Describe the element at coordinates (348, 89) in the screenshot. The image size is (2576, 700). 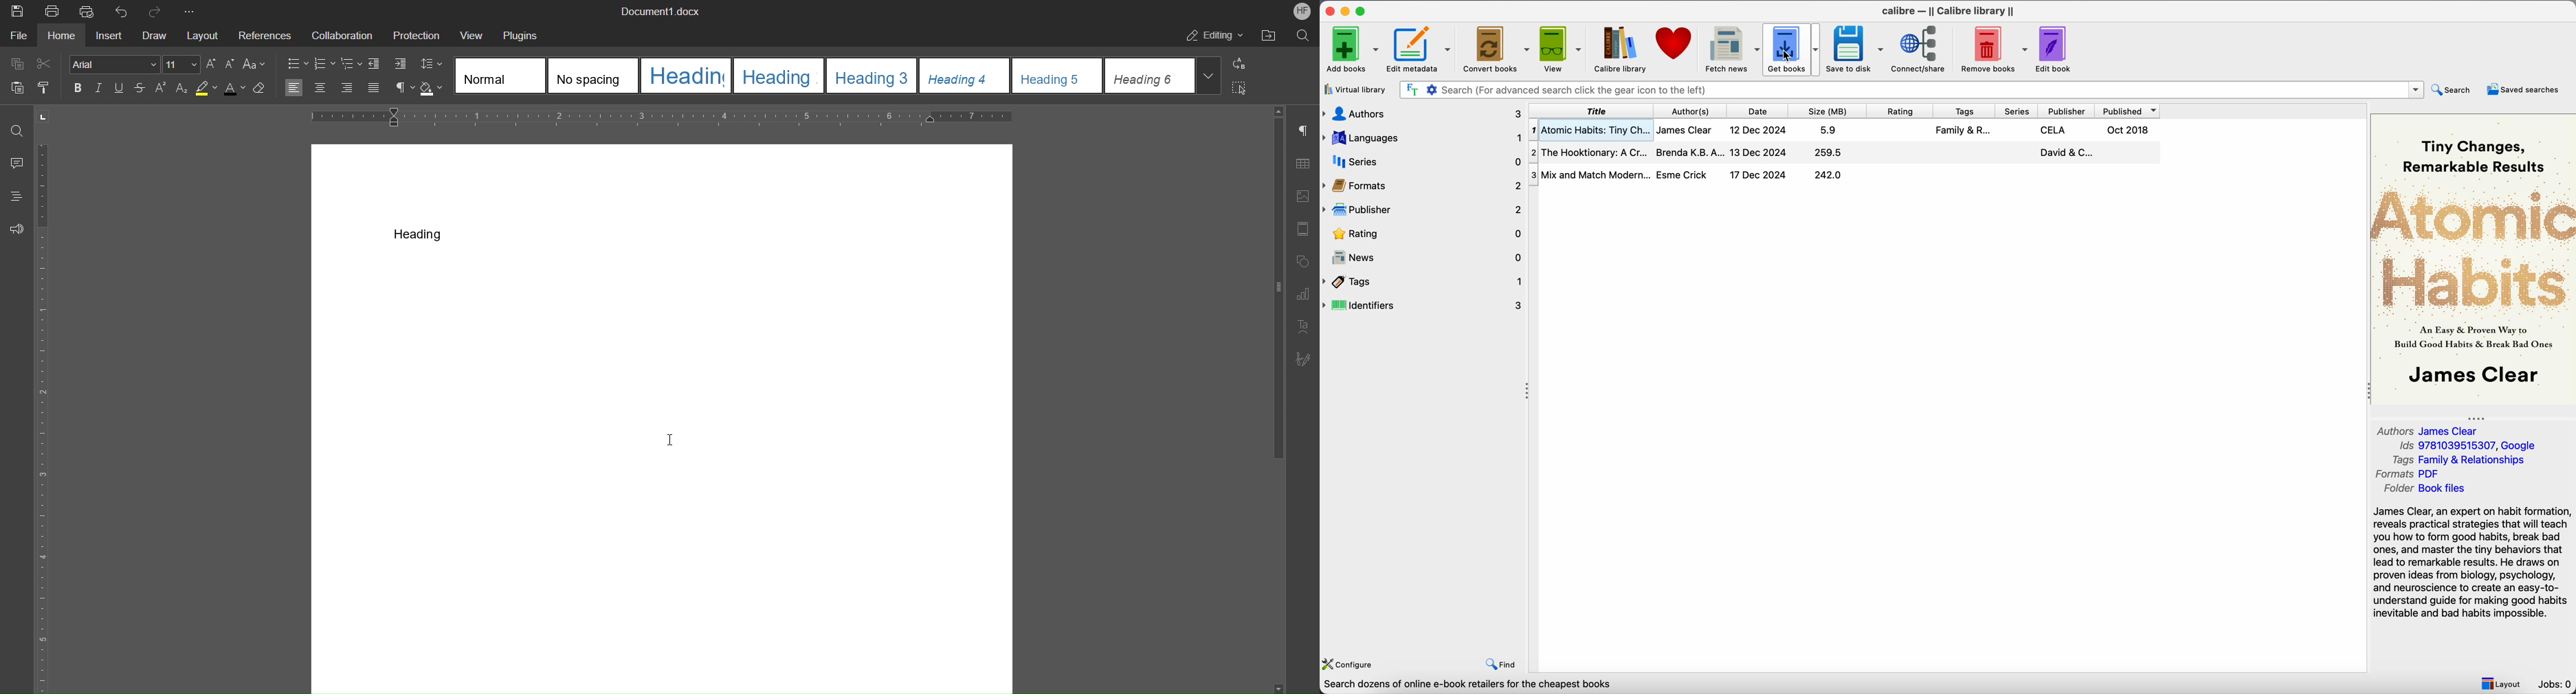
I see `Right Align` at that location.